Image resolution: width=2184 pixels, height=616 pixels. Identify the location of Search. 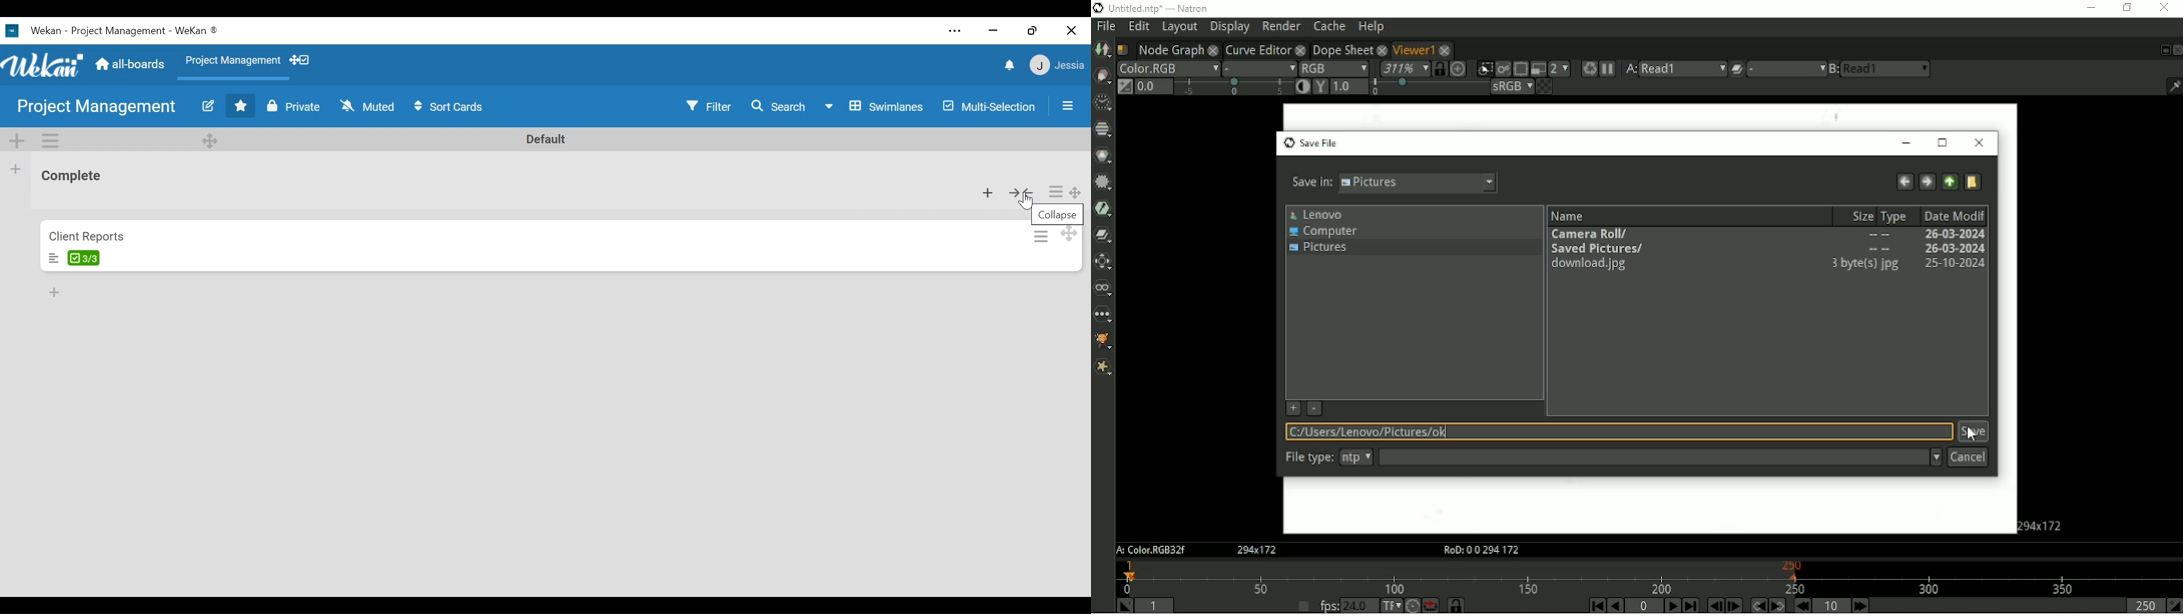
(782, 106).